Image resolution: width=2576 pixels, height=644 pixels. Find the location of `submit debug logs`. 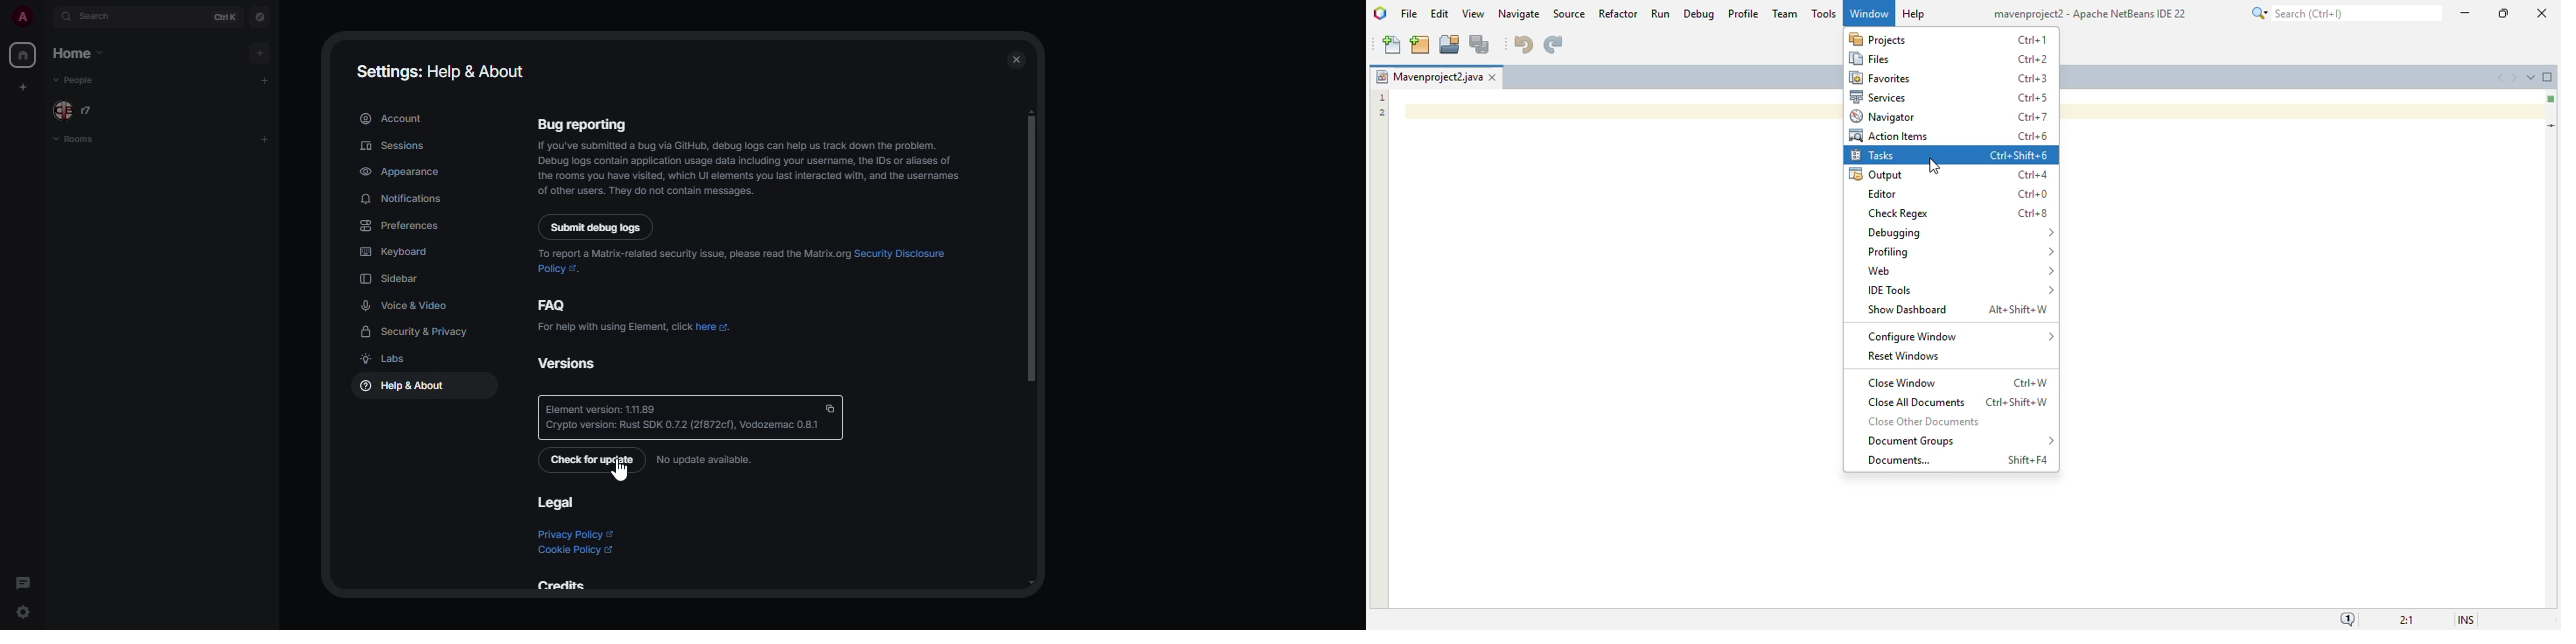

submit debug logs is located at coordinates (597, 227).